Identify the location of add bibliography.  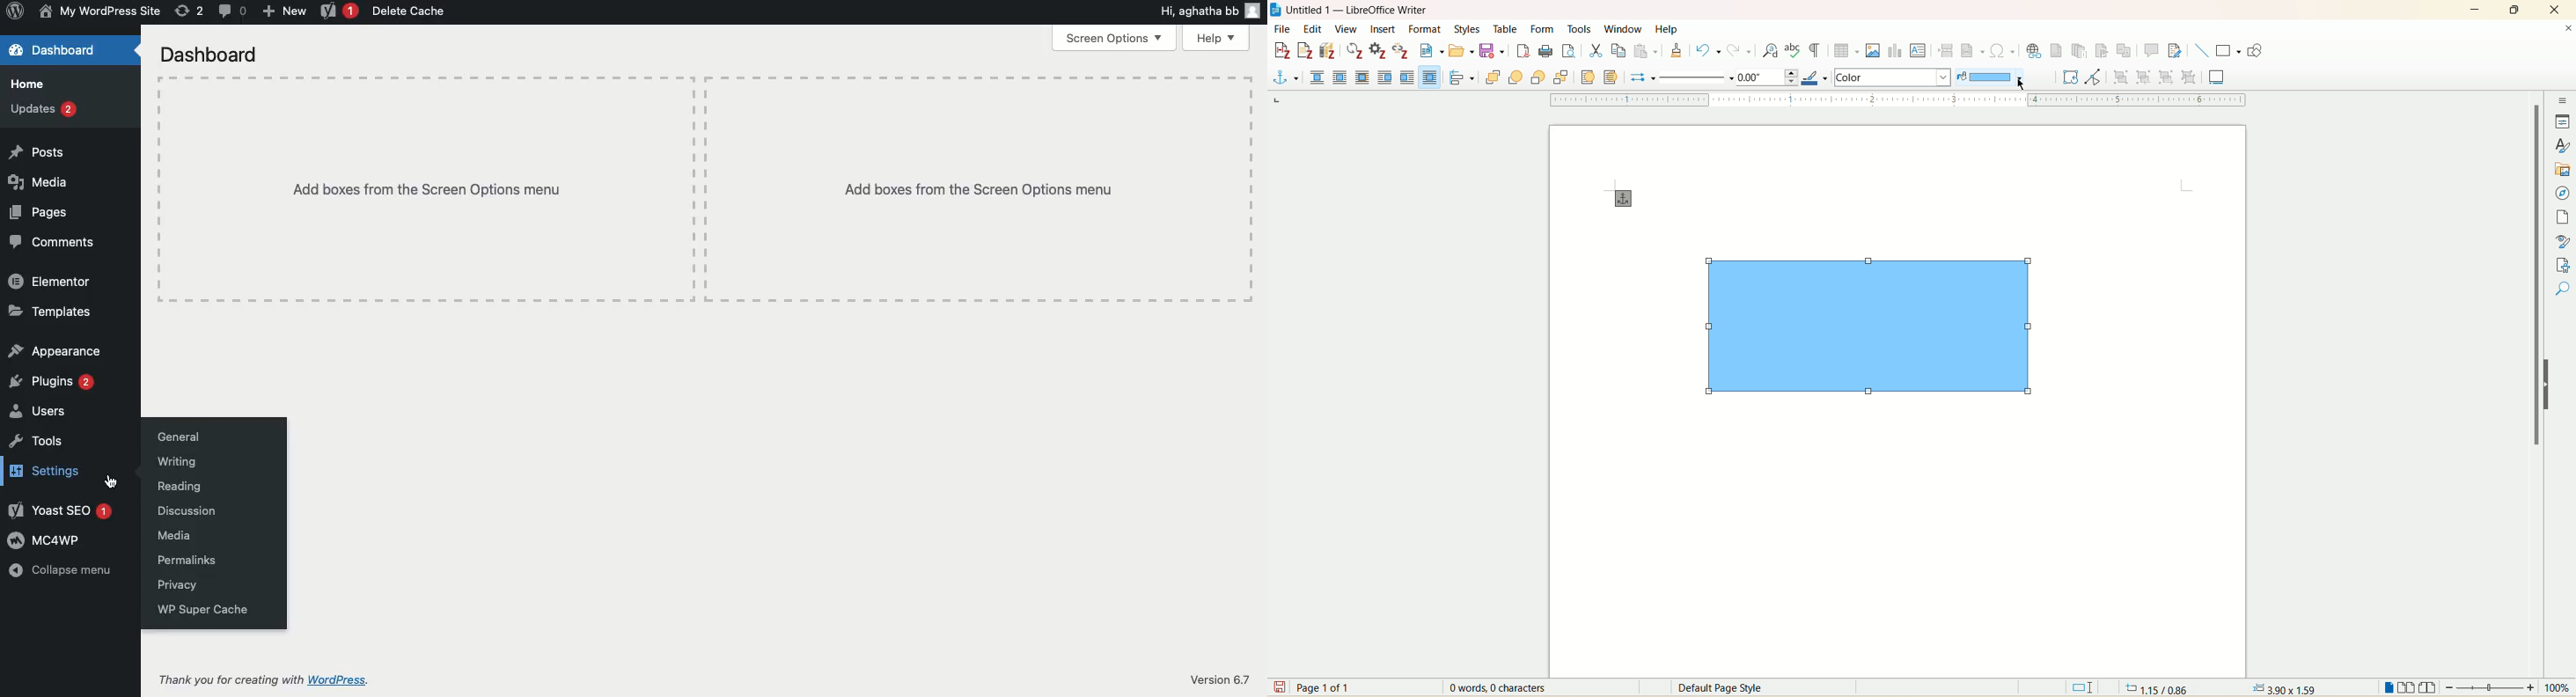
(1328, 51).